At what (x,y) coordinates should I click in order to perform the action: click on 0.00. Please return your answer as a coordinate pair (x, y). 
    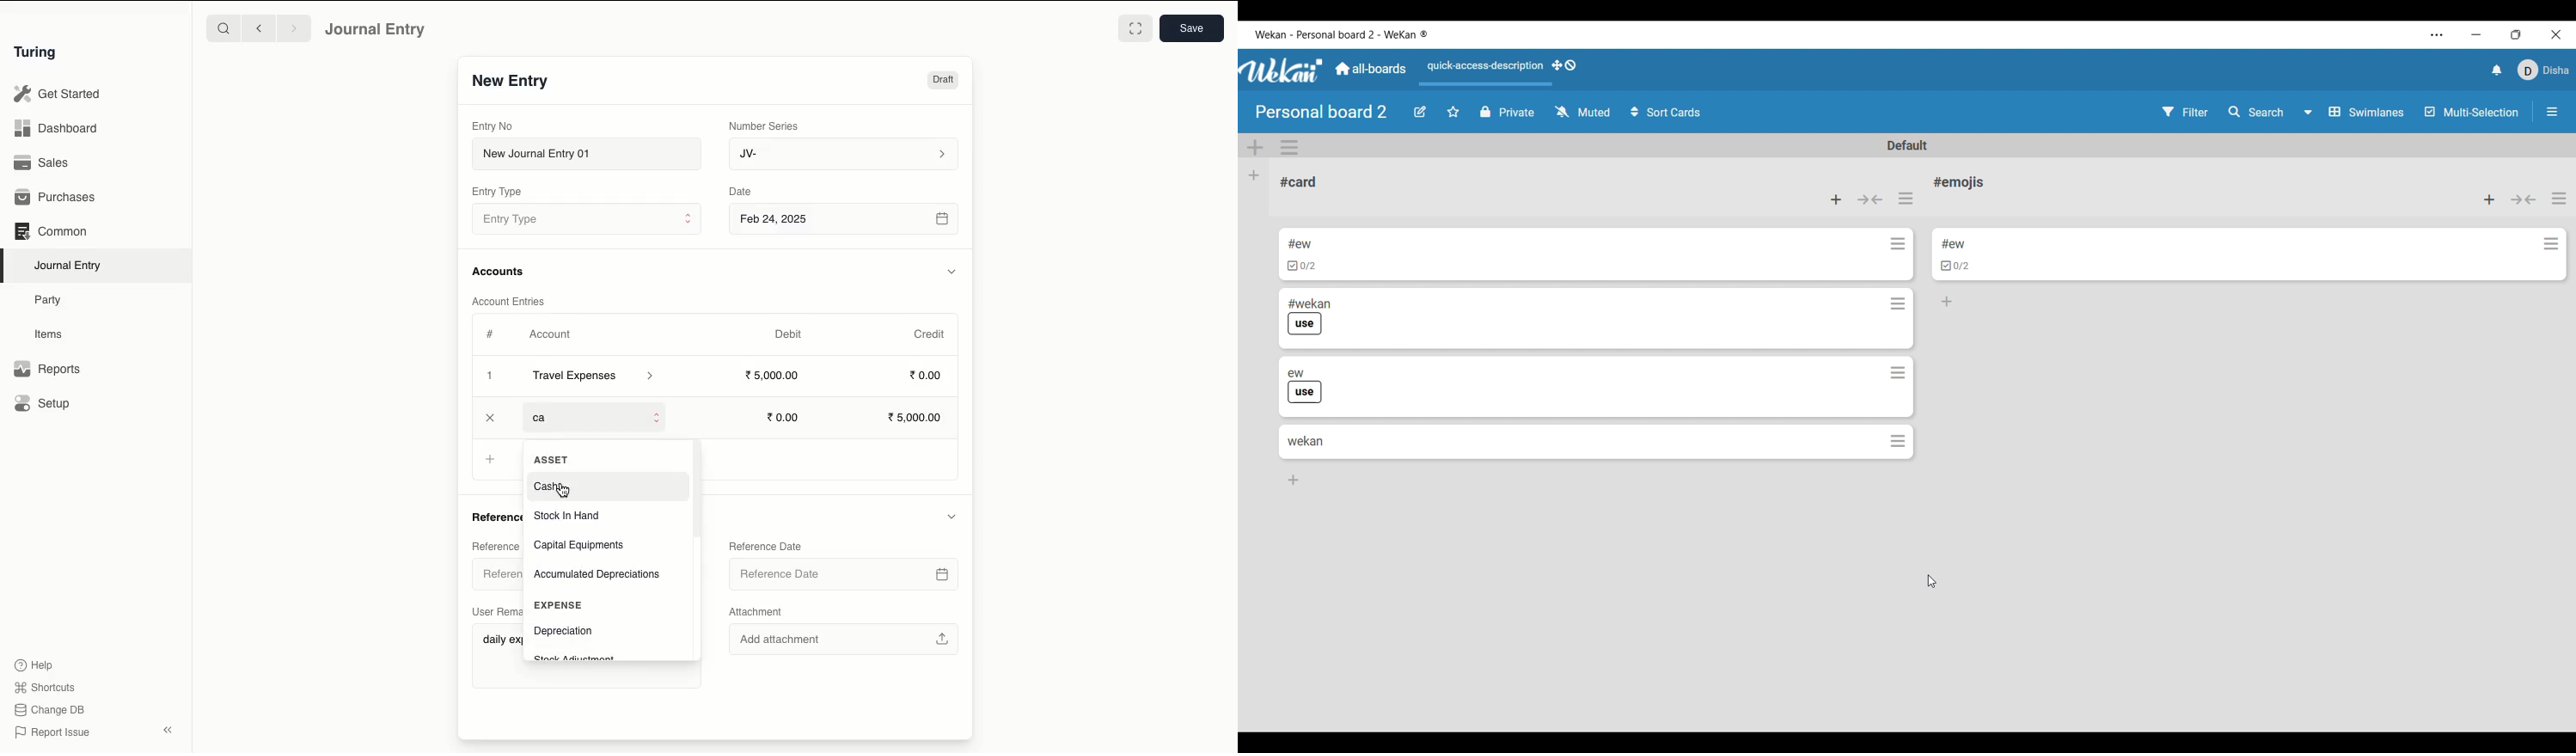
    Looking at the image, I should click on (784, 418).